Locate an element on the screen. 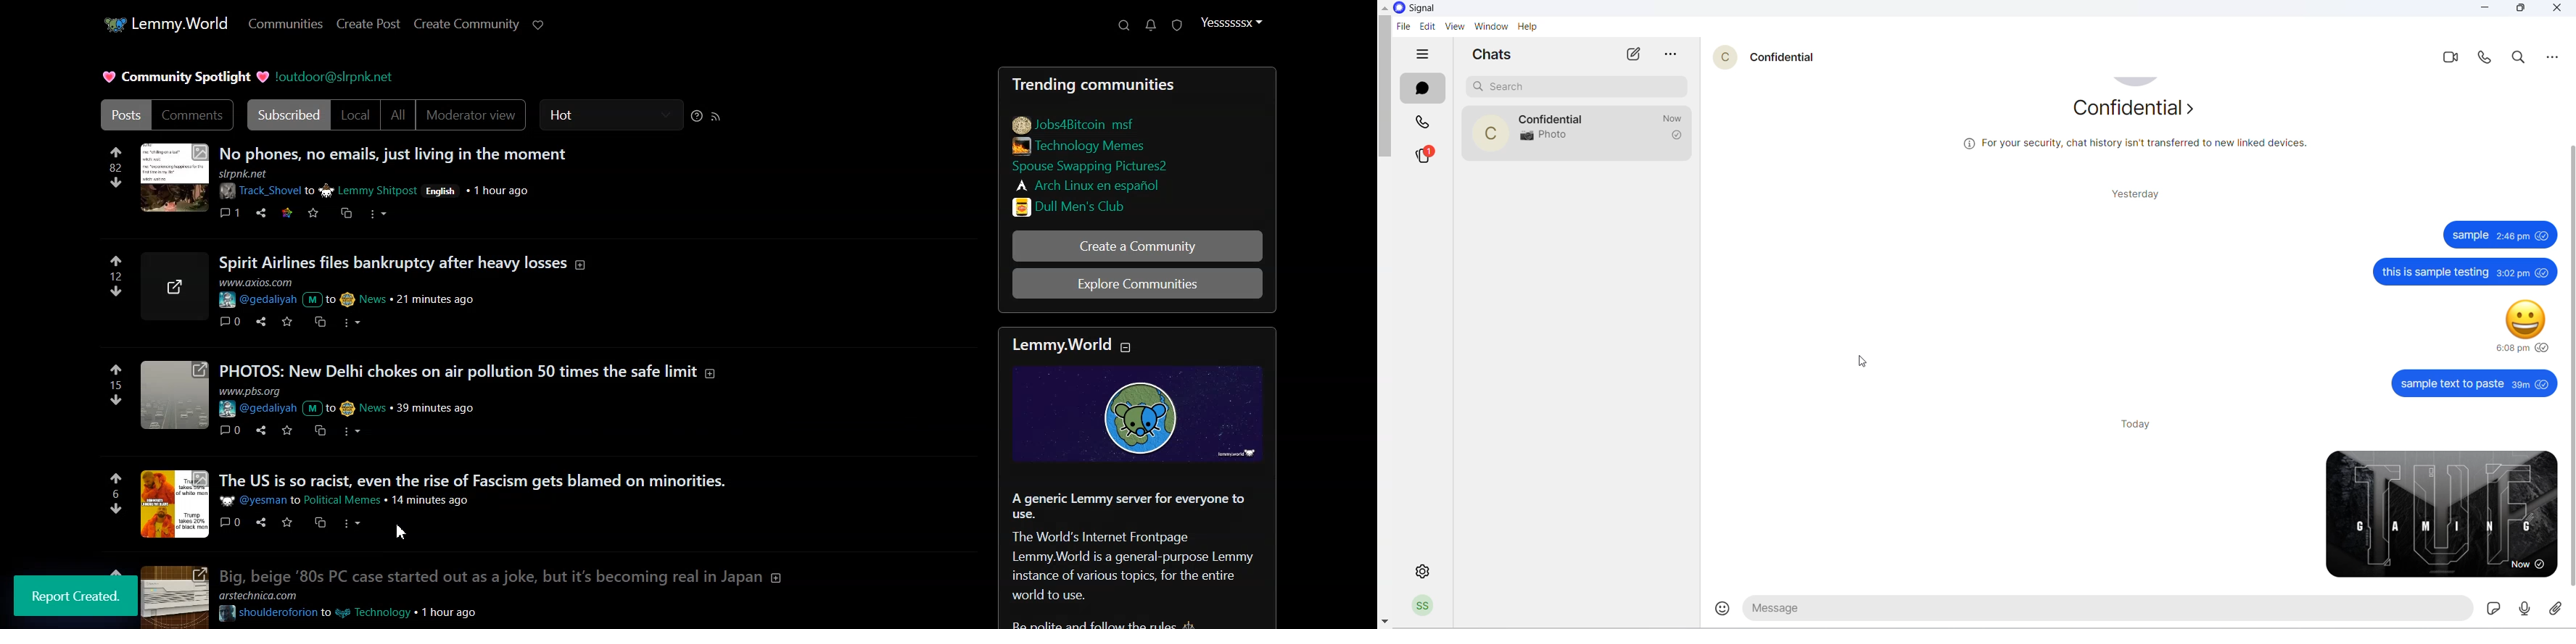  post details is located at coordinates (353, 500).